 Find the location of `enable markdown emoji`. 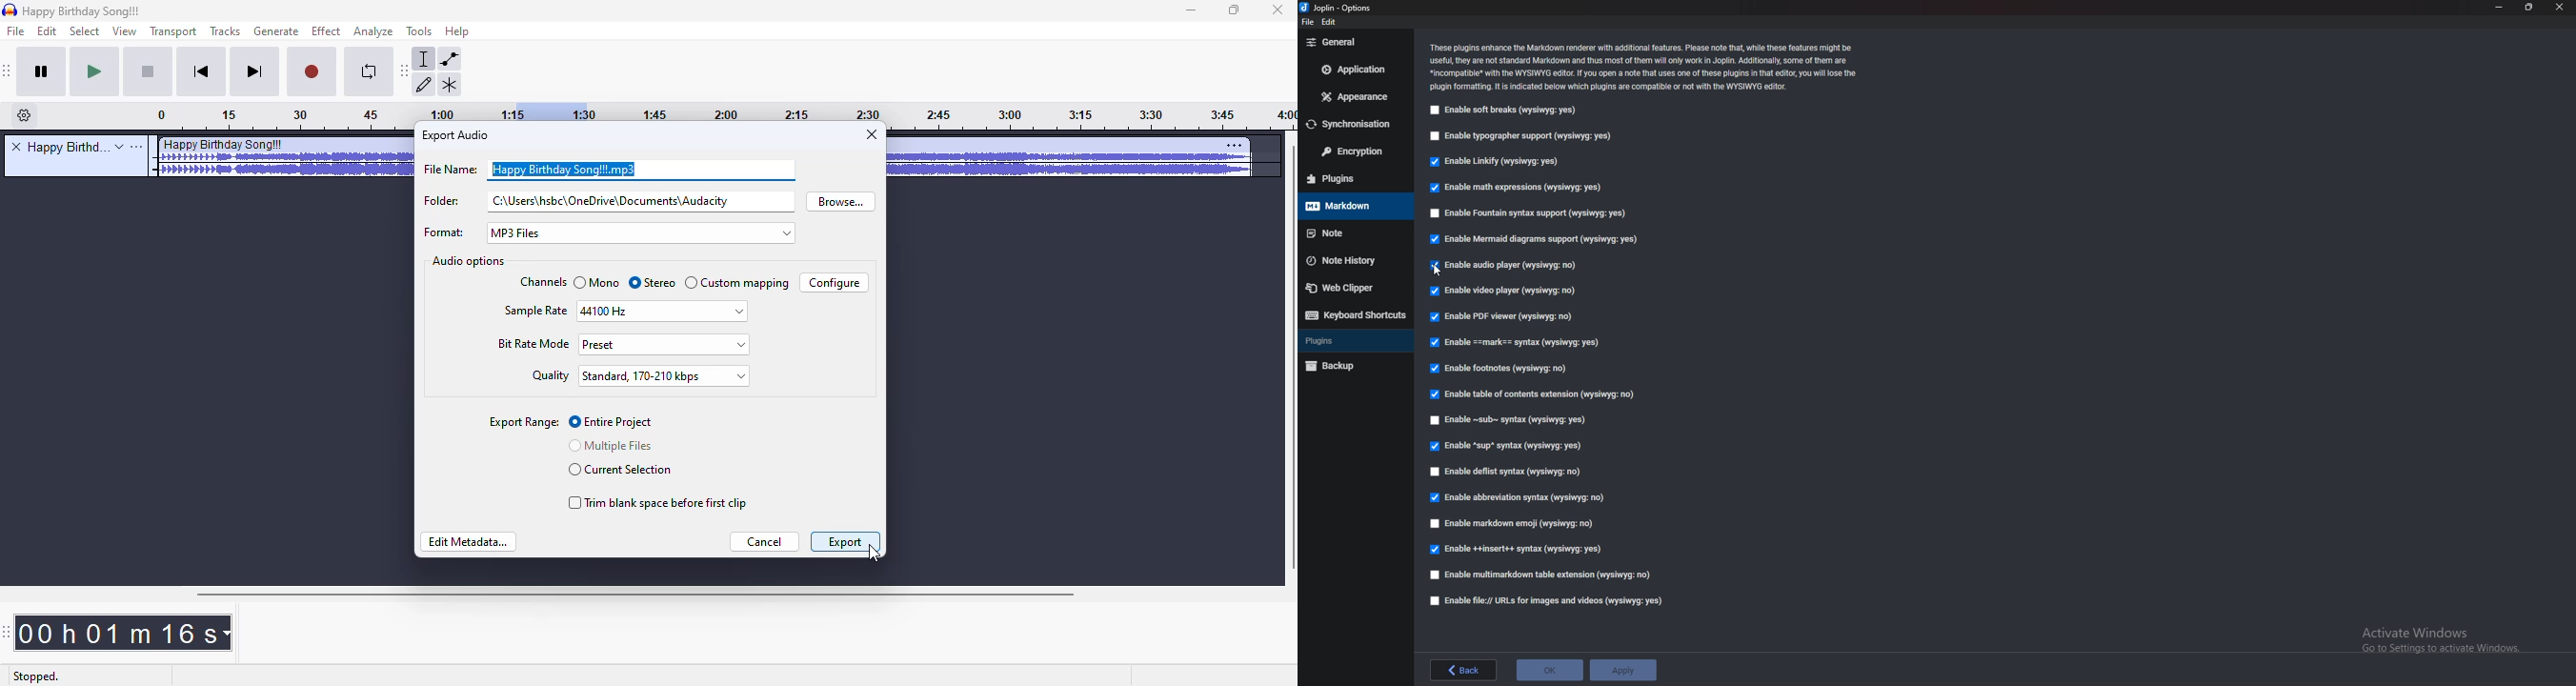

enable markdown emoji is located at coordinates (1515, 523).